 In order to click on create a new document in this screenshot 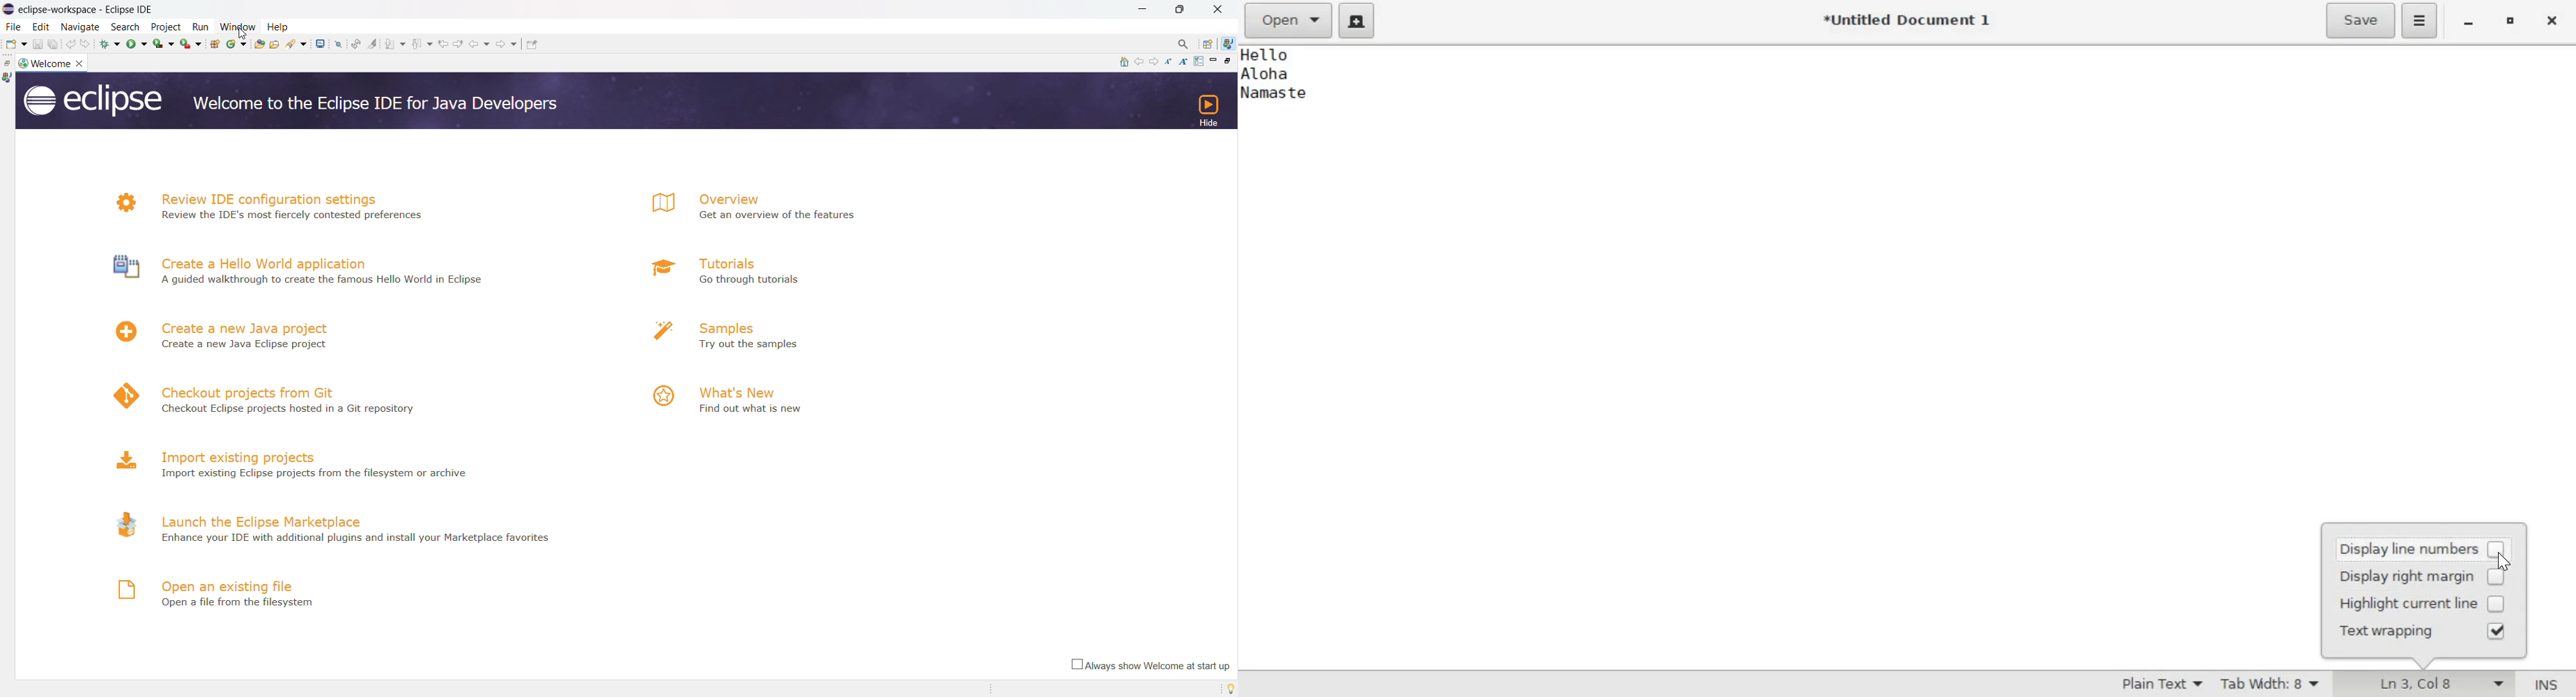, I will do `click(1357, 21)`.